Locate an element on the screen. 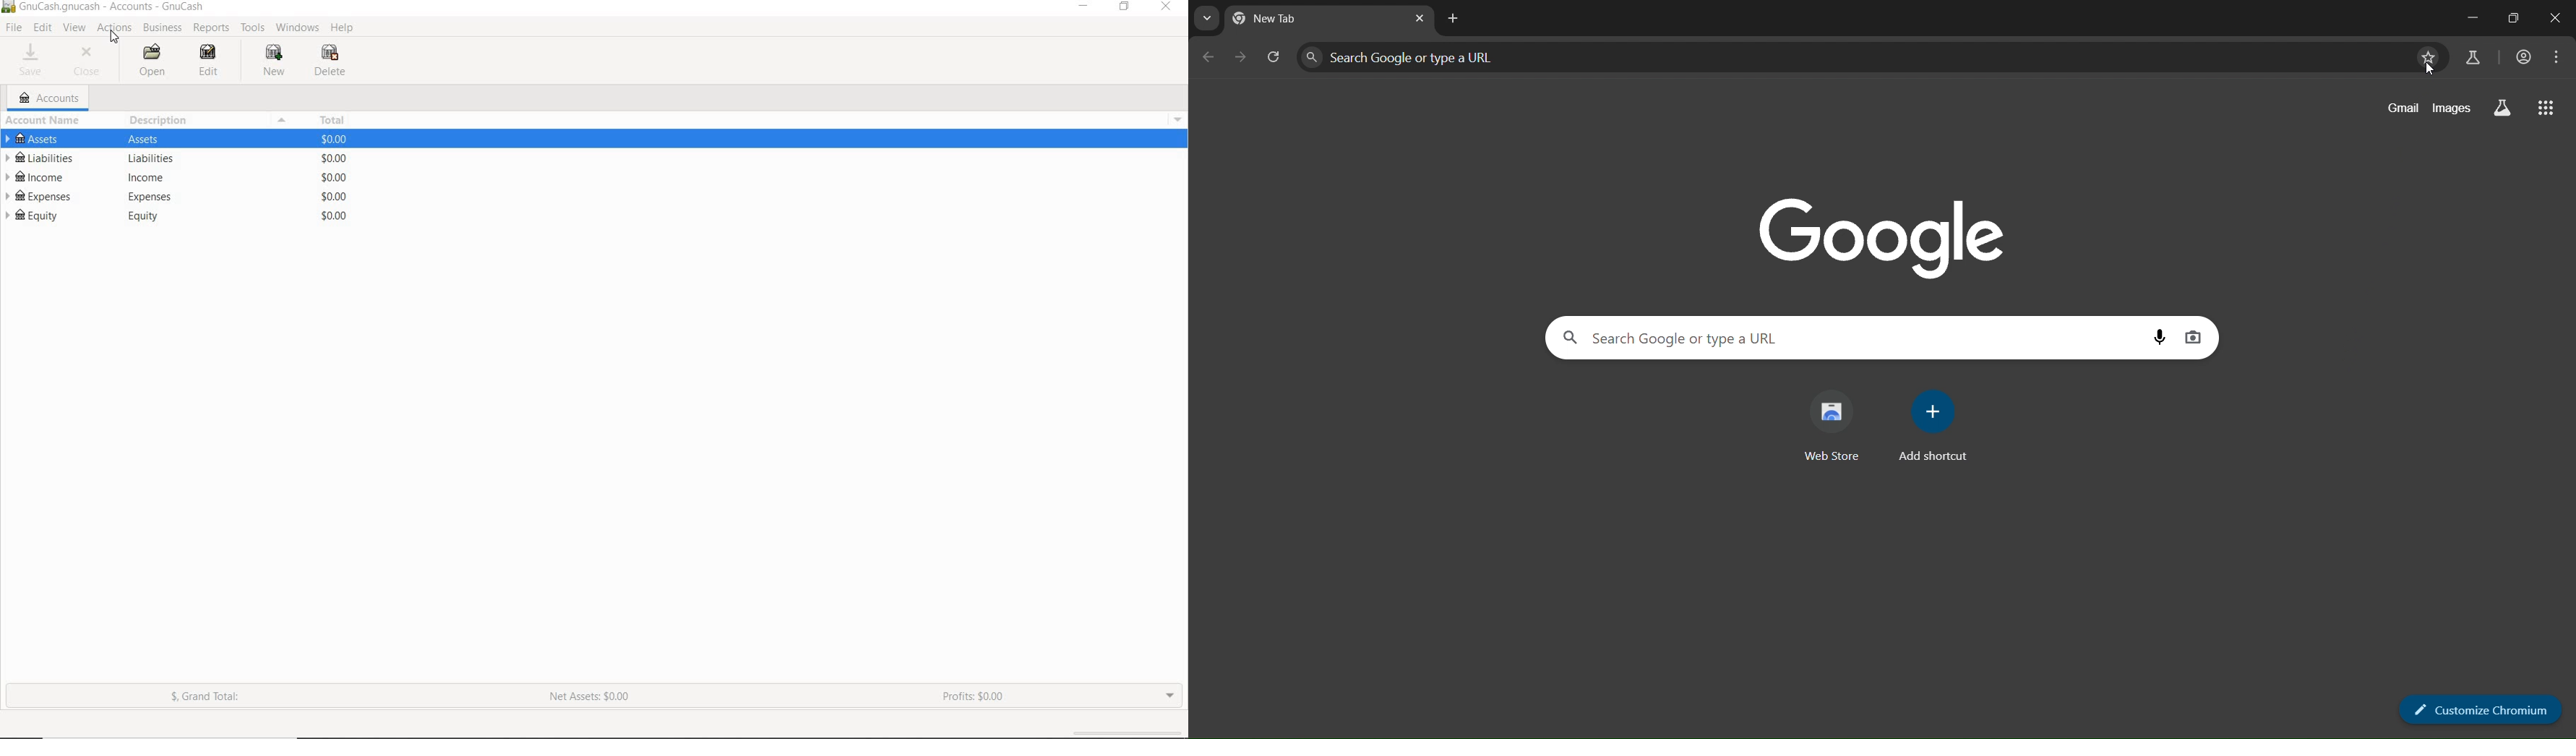 The height and width of the screenshot is (756, 2576). GRAND TOTAL is located at coordinates (206, 697).